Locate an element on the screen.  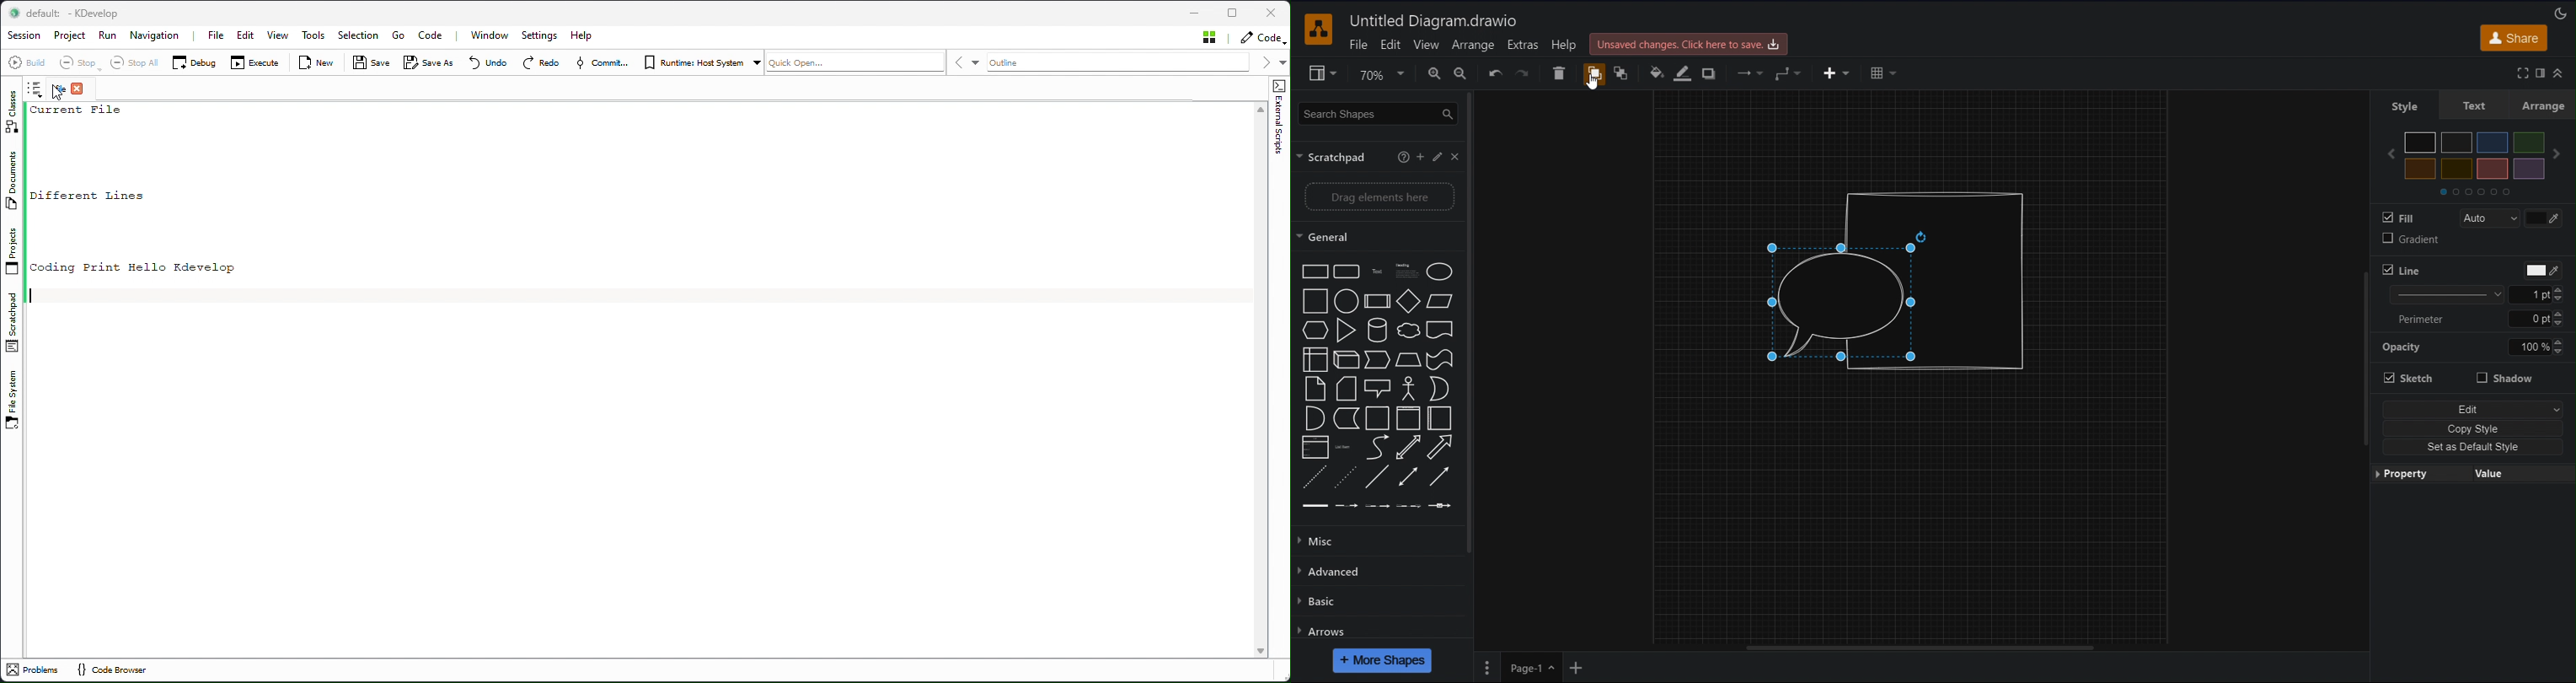
Rotate is located at coordinates (1921, 237).